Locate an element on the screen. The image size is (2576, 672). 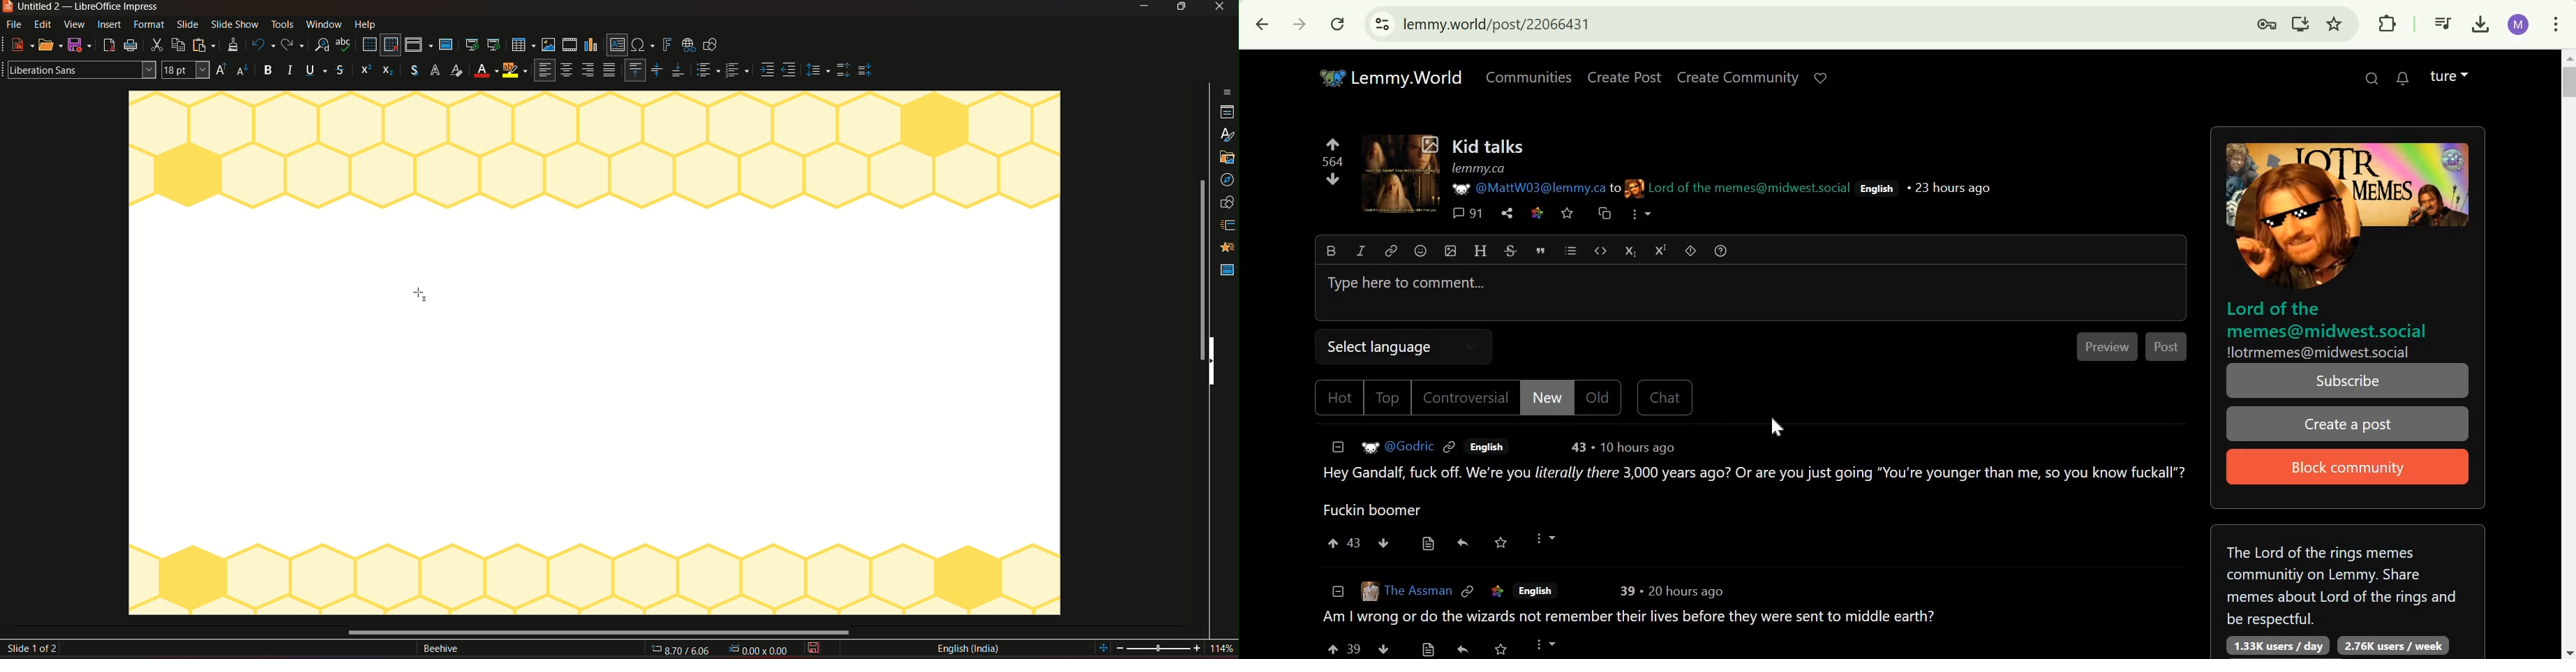
link is located at coordinates (1471, 591).